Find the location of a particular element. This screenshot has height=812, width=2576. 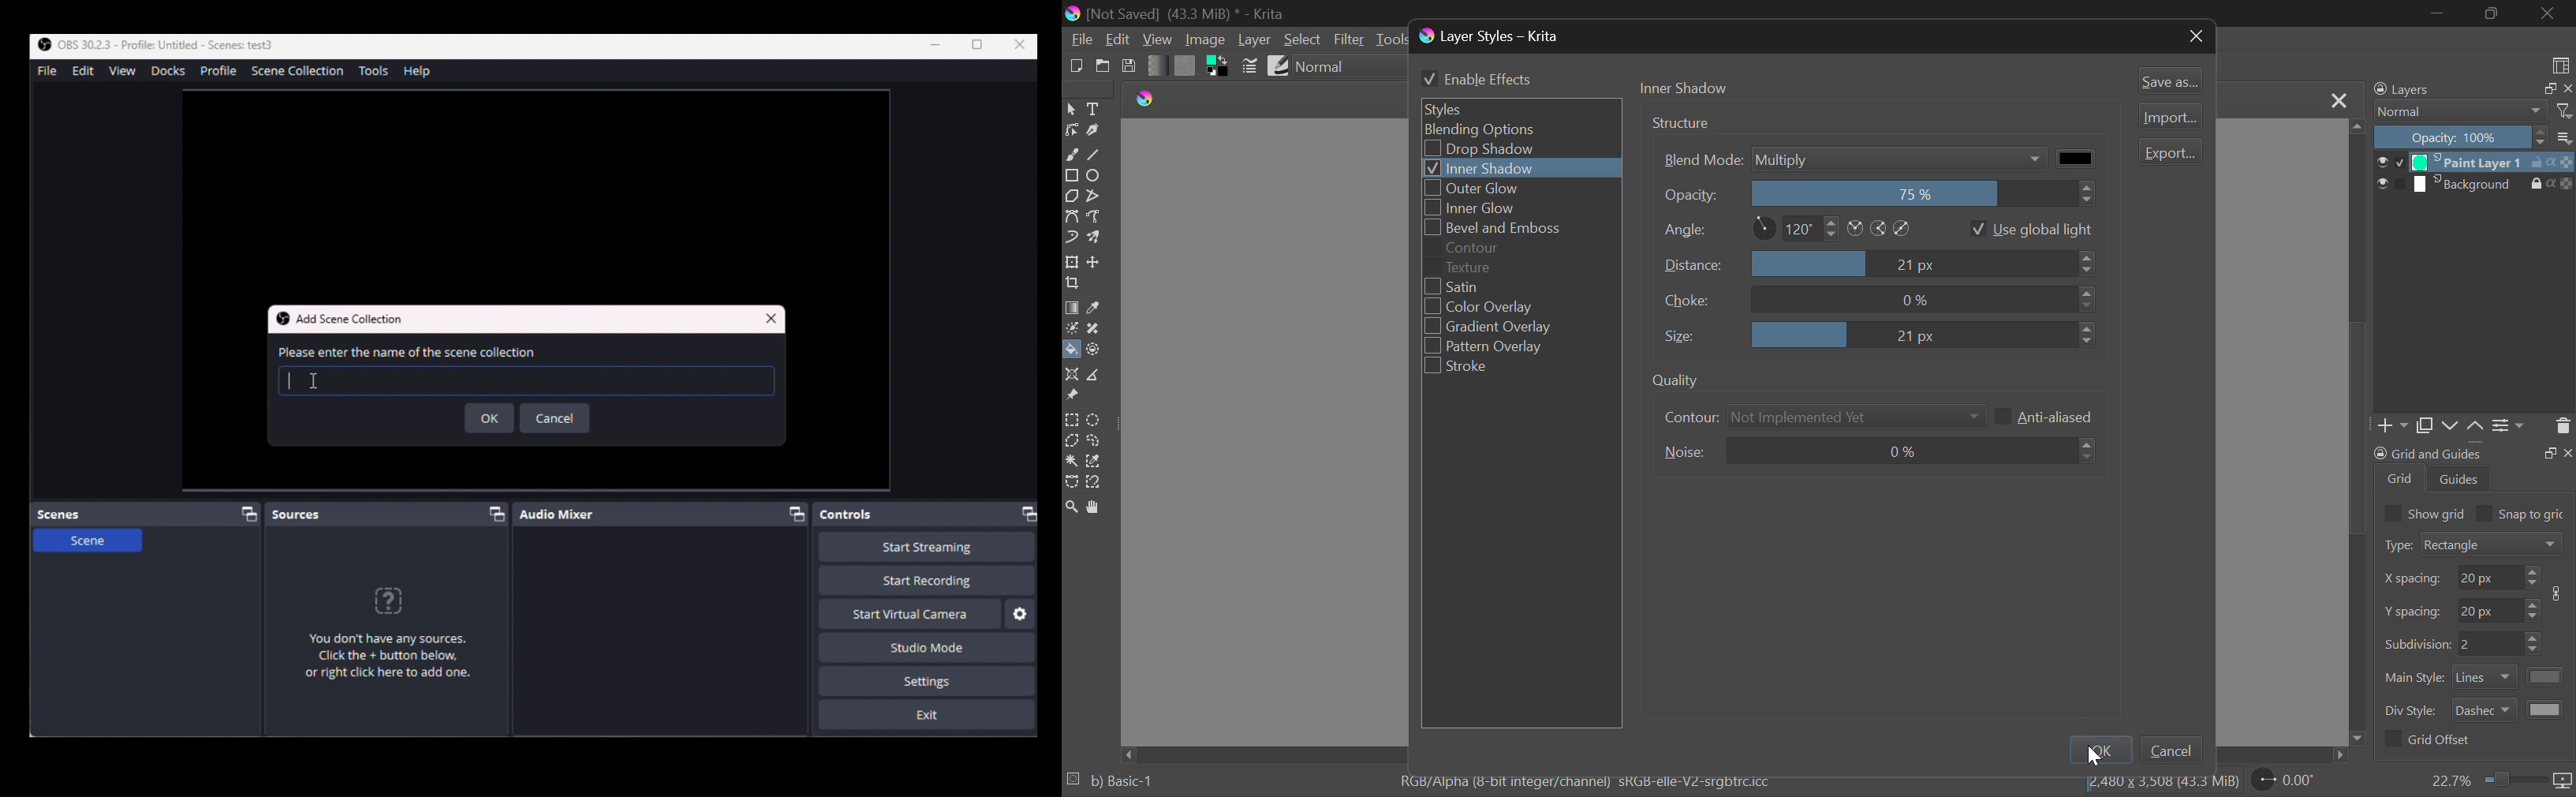

Scenes is located at coordinates (149, 514).